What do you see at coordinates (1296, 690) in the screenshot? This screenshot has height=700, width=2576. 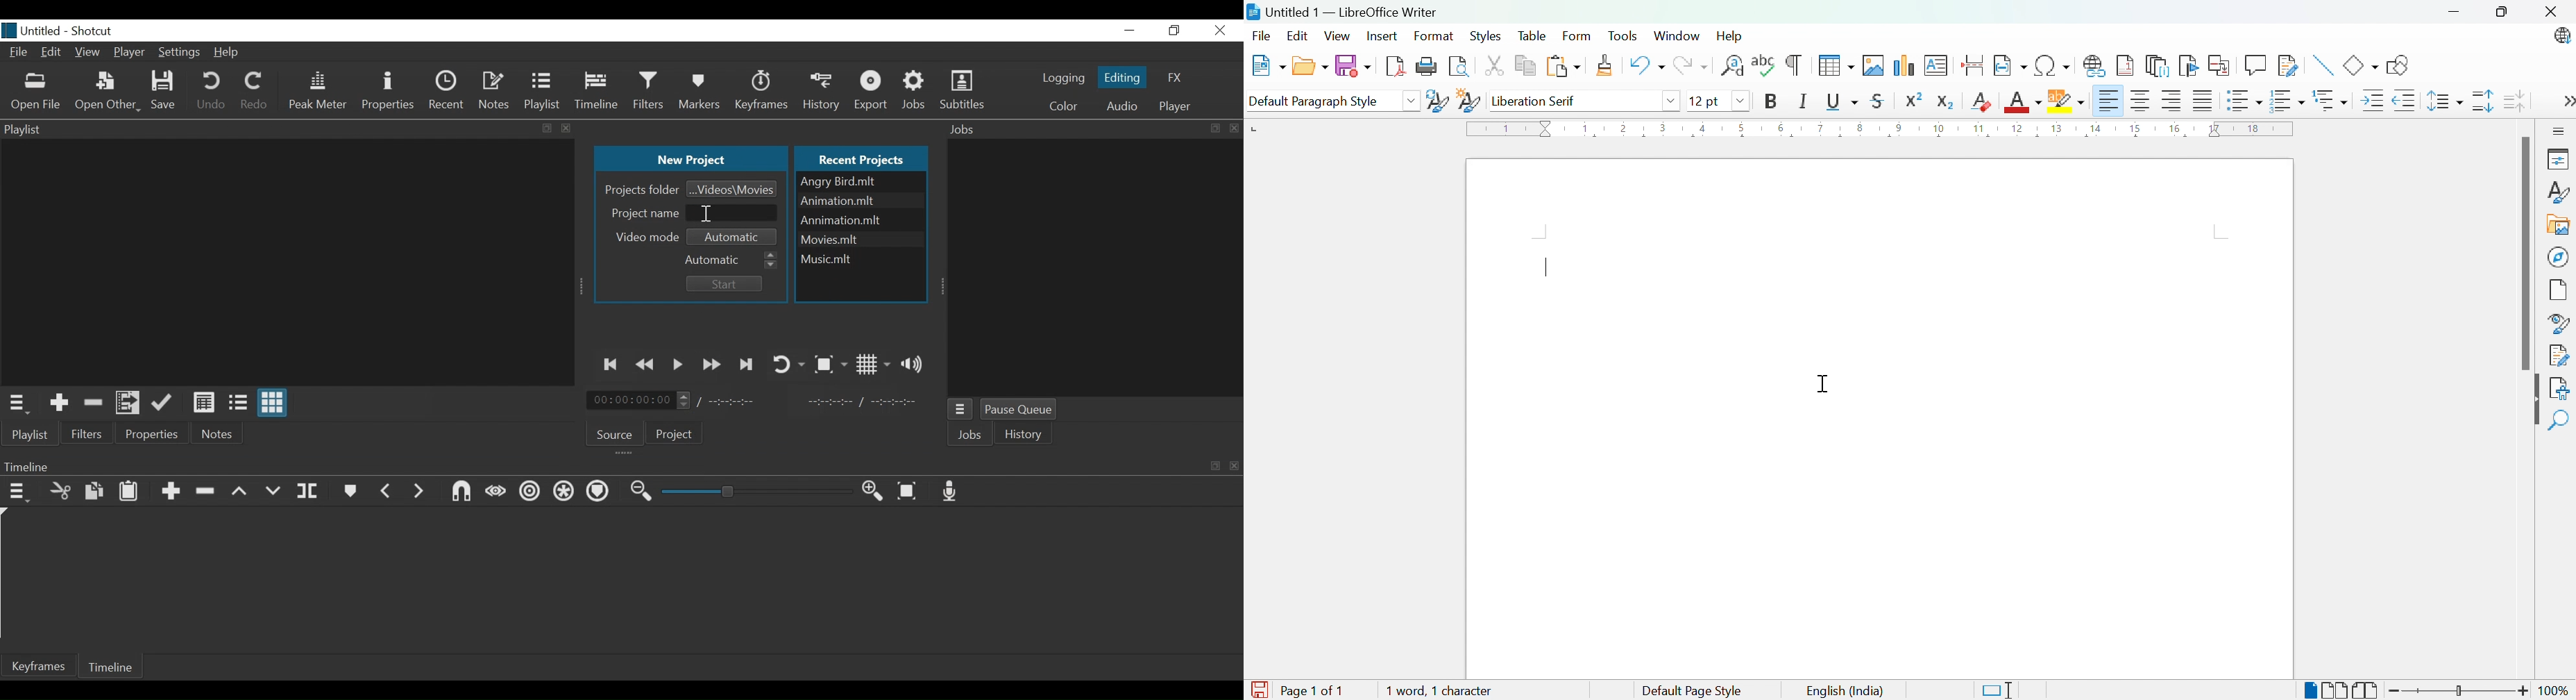 I see `Page 1 of 1` at bounding box center [1296, 690].